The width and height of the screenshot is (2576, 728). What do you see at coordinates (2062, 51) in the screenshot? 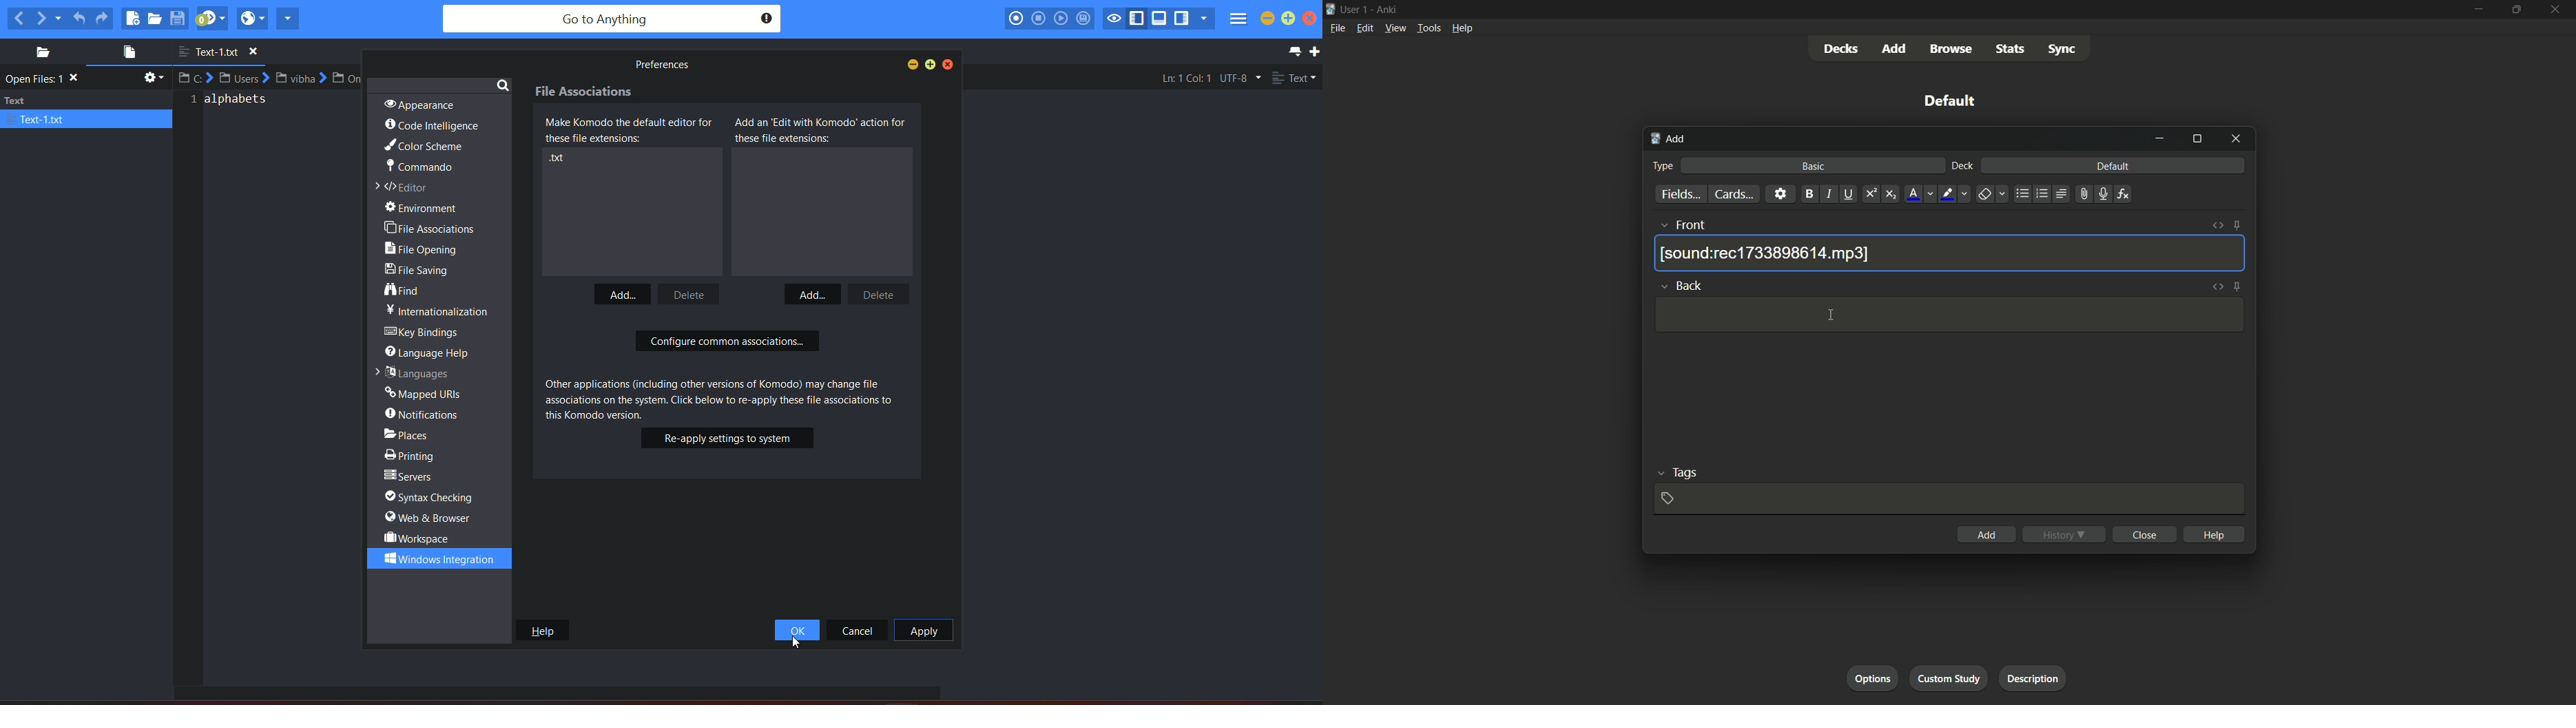
I see `sync` at bounding box center [2062, 51].